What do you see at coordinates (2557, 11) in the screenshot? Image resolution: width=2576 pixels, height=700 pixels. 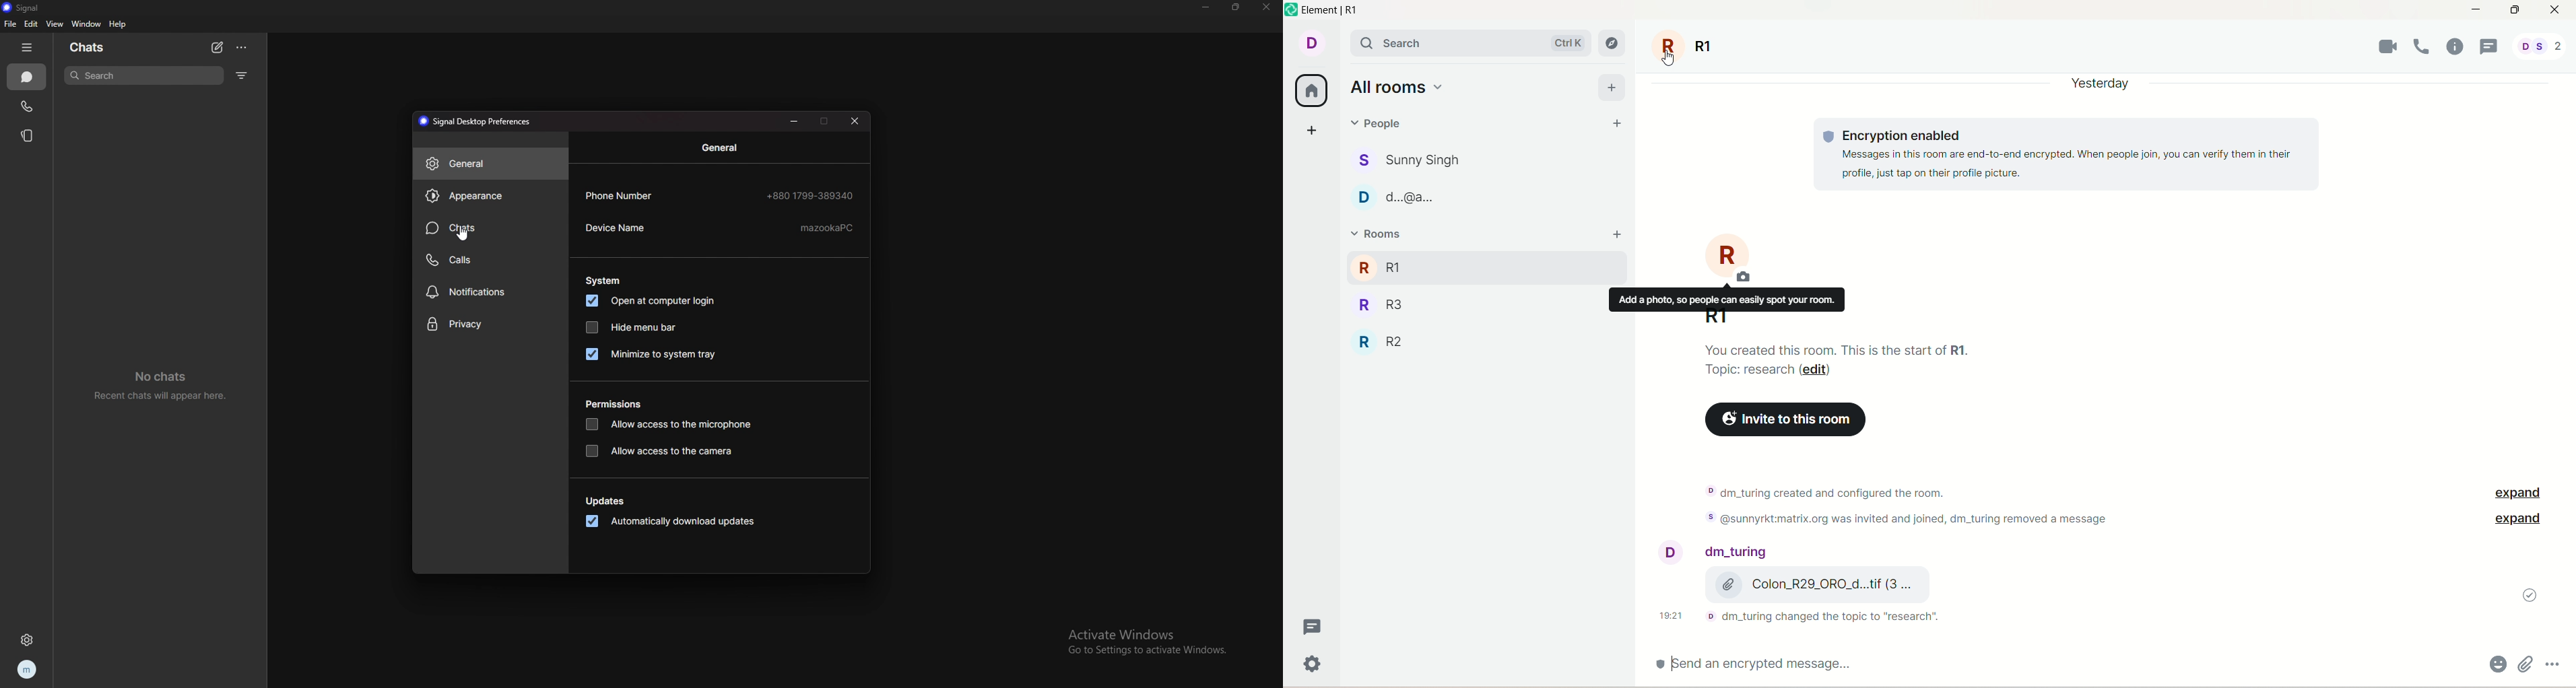 I see `close` at bounding box center [2557, 11].